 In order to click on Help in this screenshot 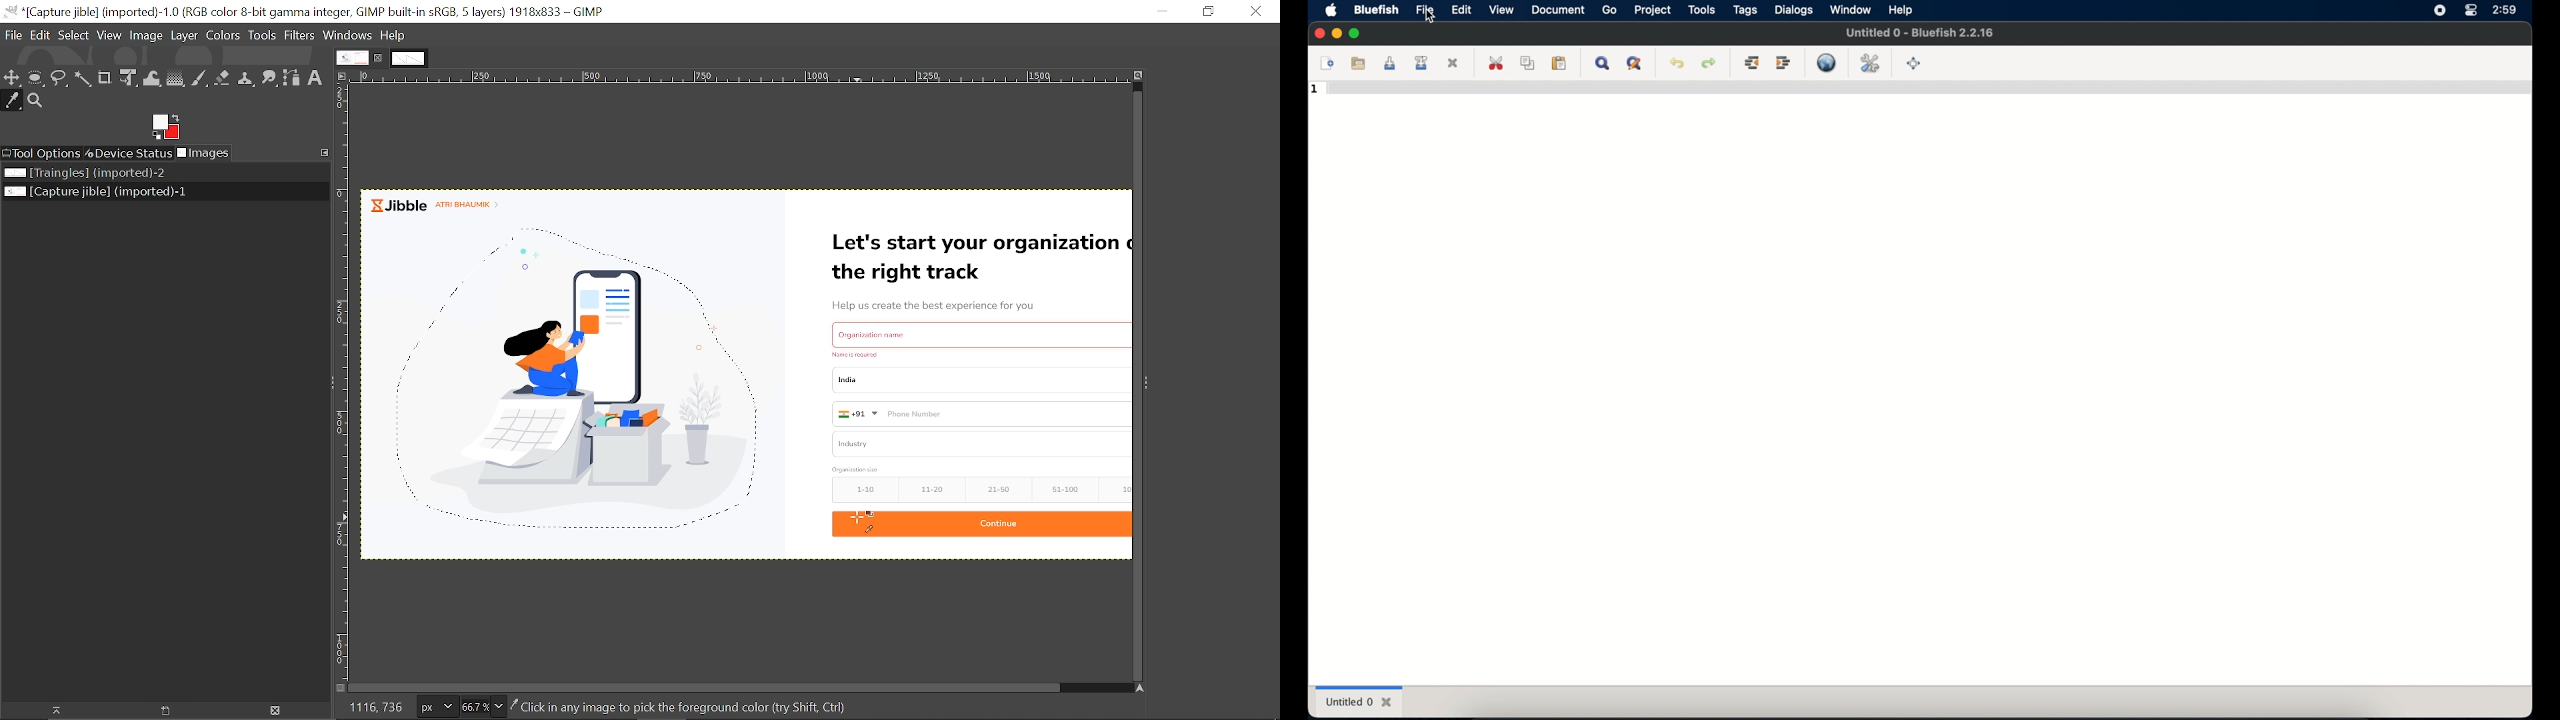, I will do `click(393, 36)`.